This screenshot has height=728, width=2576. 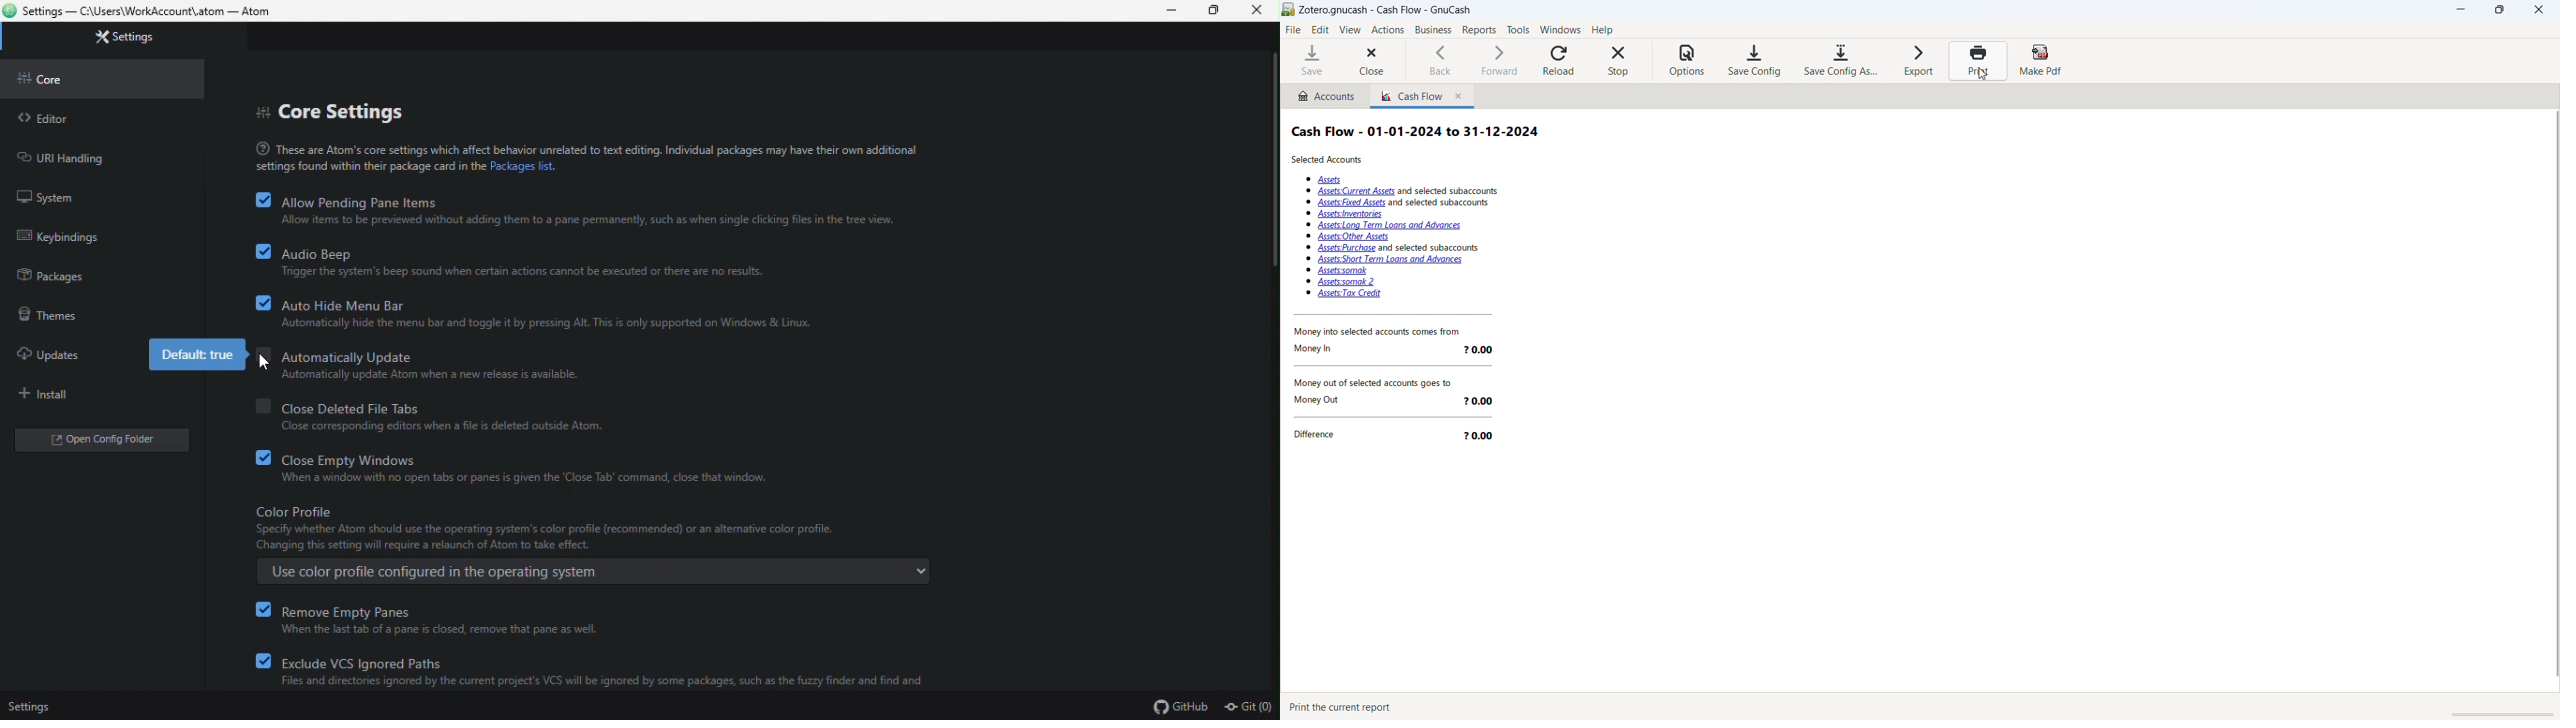 What do you see at coordinates (1393, 380) in the screenshot?
I see `Money out of selected accounts goes to` at bounding box center [1393, 380].